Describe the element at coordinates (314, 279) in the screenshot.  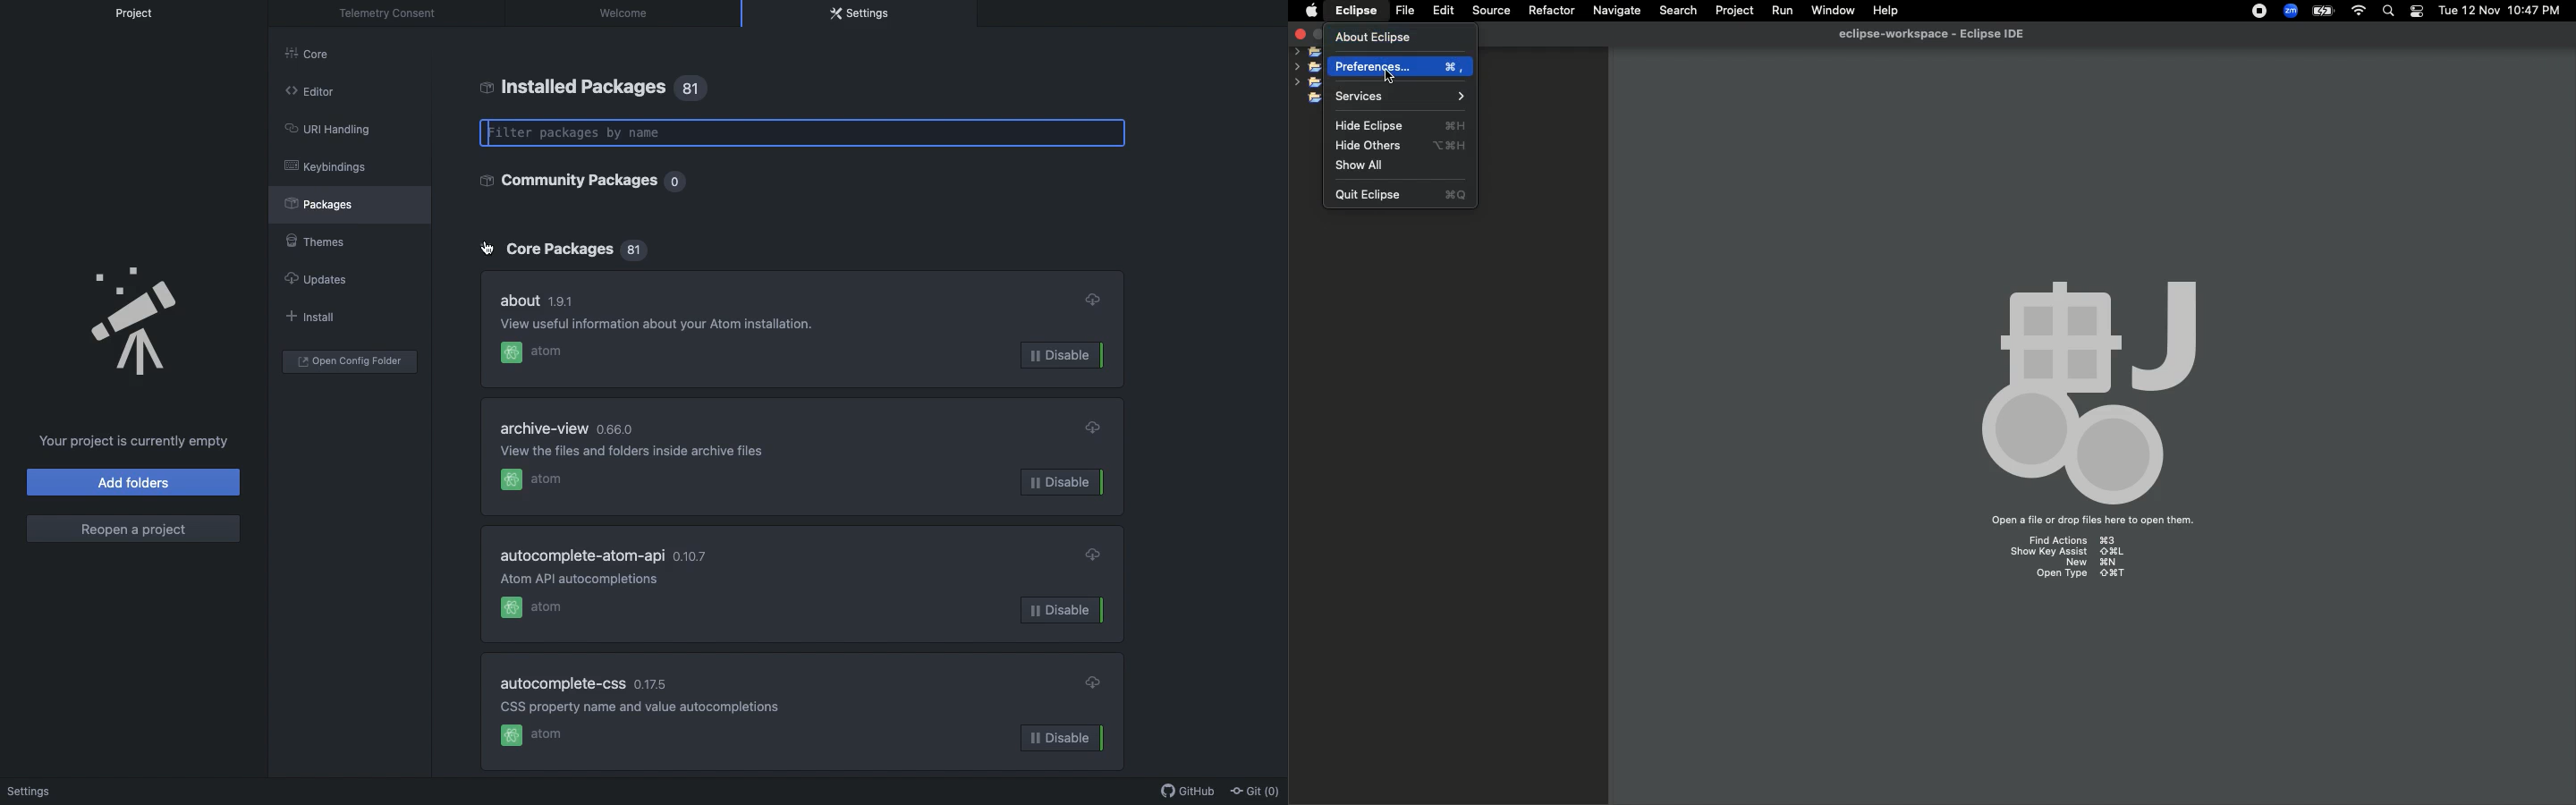
I see `Updates` at that location.